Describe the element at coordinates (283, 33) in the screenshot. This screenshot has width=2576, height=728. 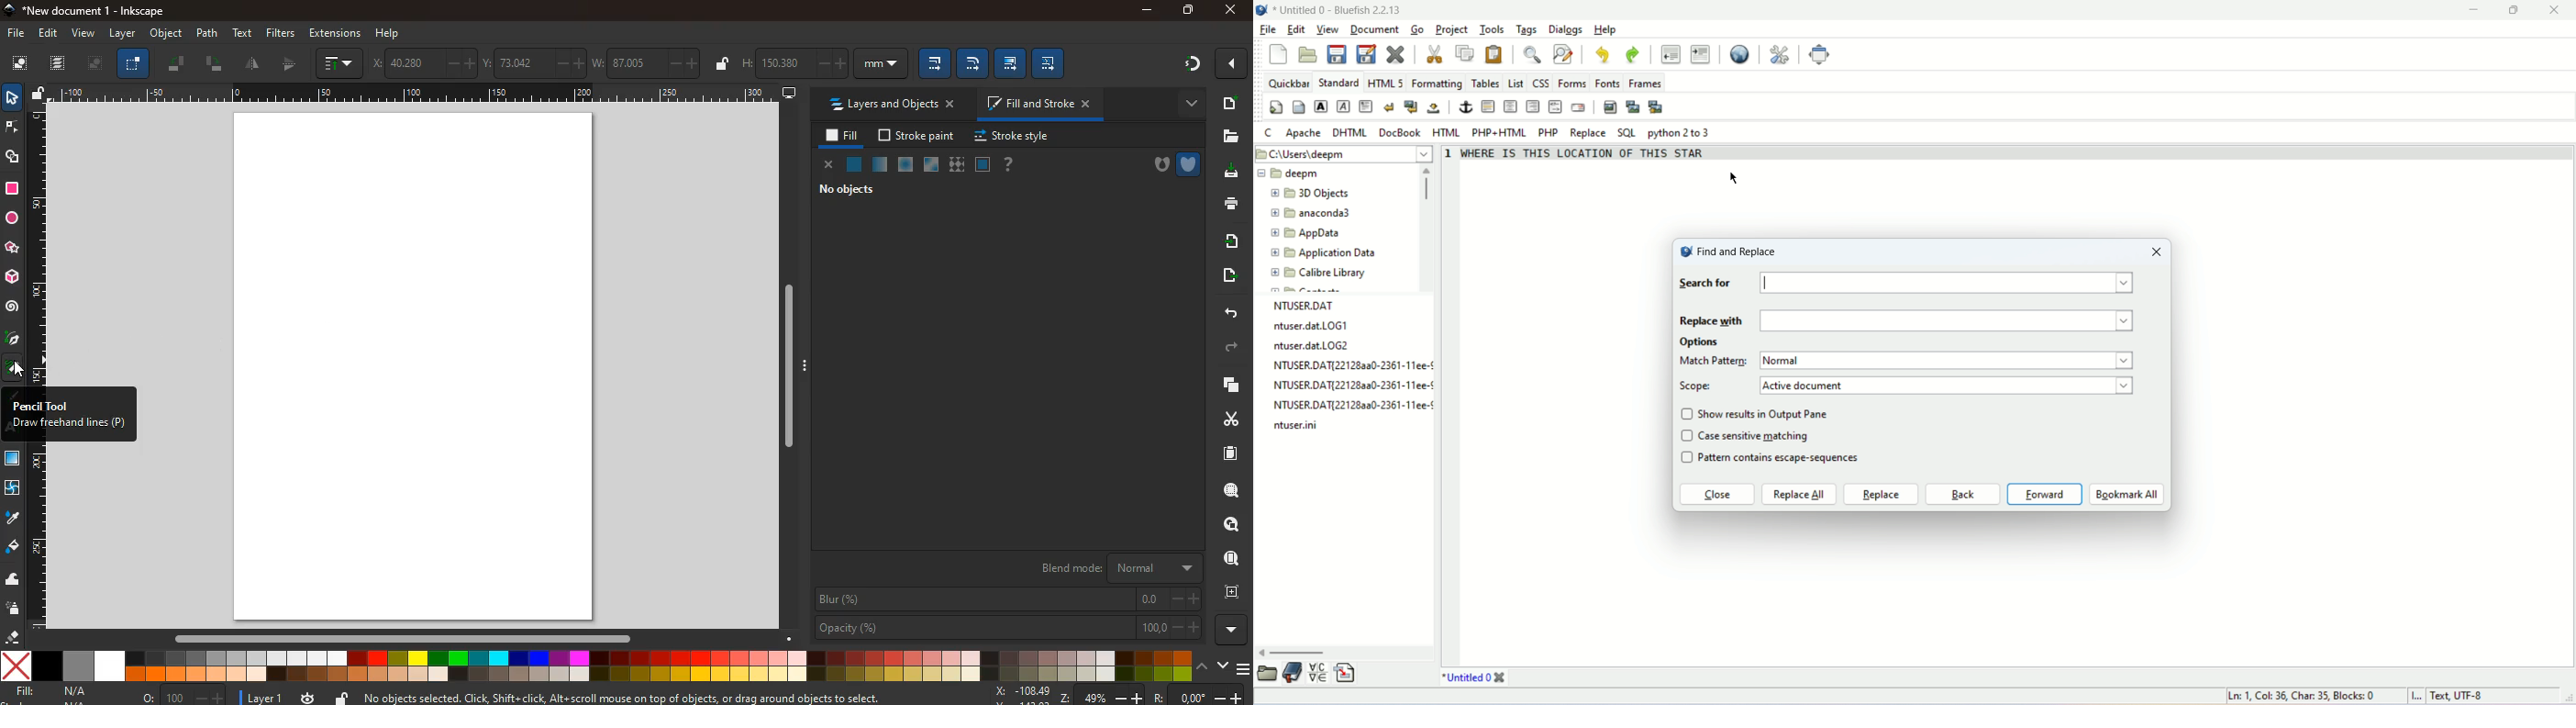
I see `filters` at that location.